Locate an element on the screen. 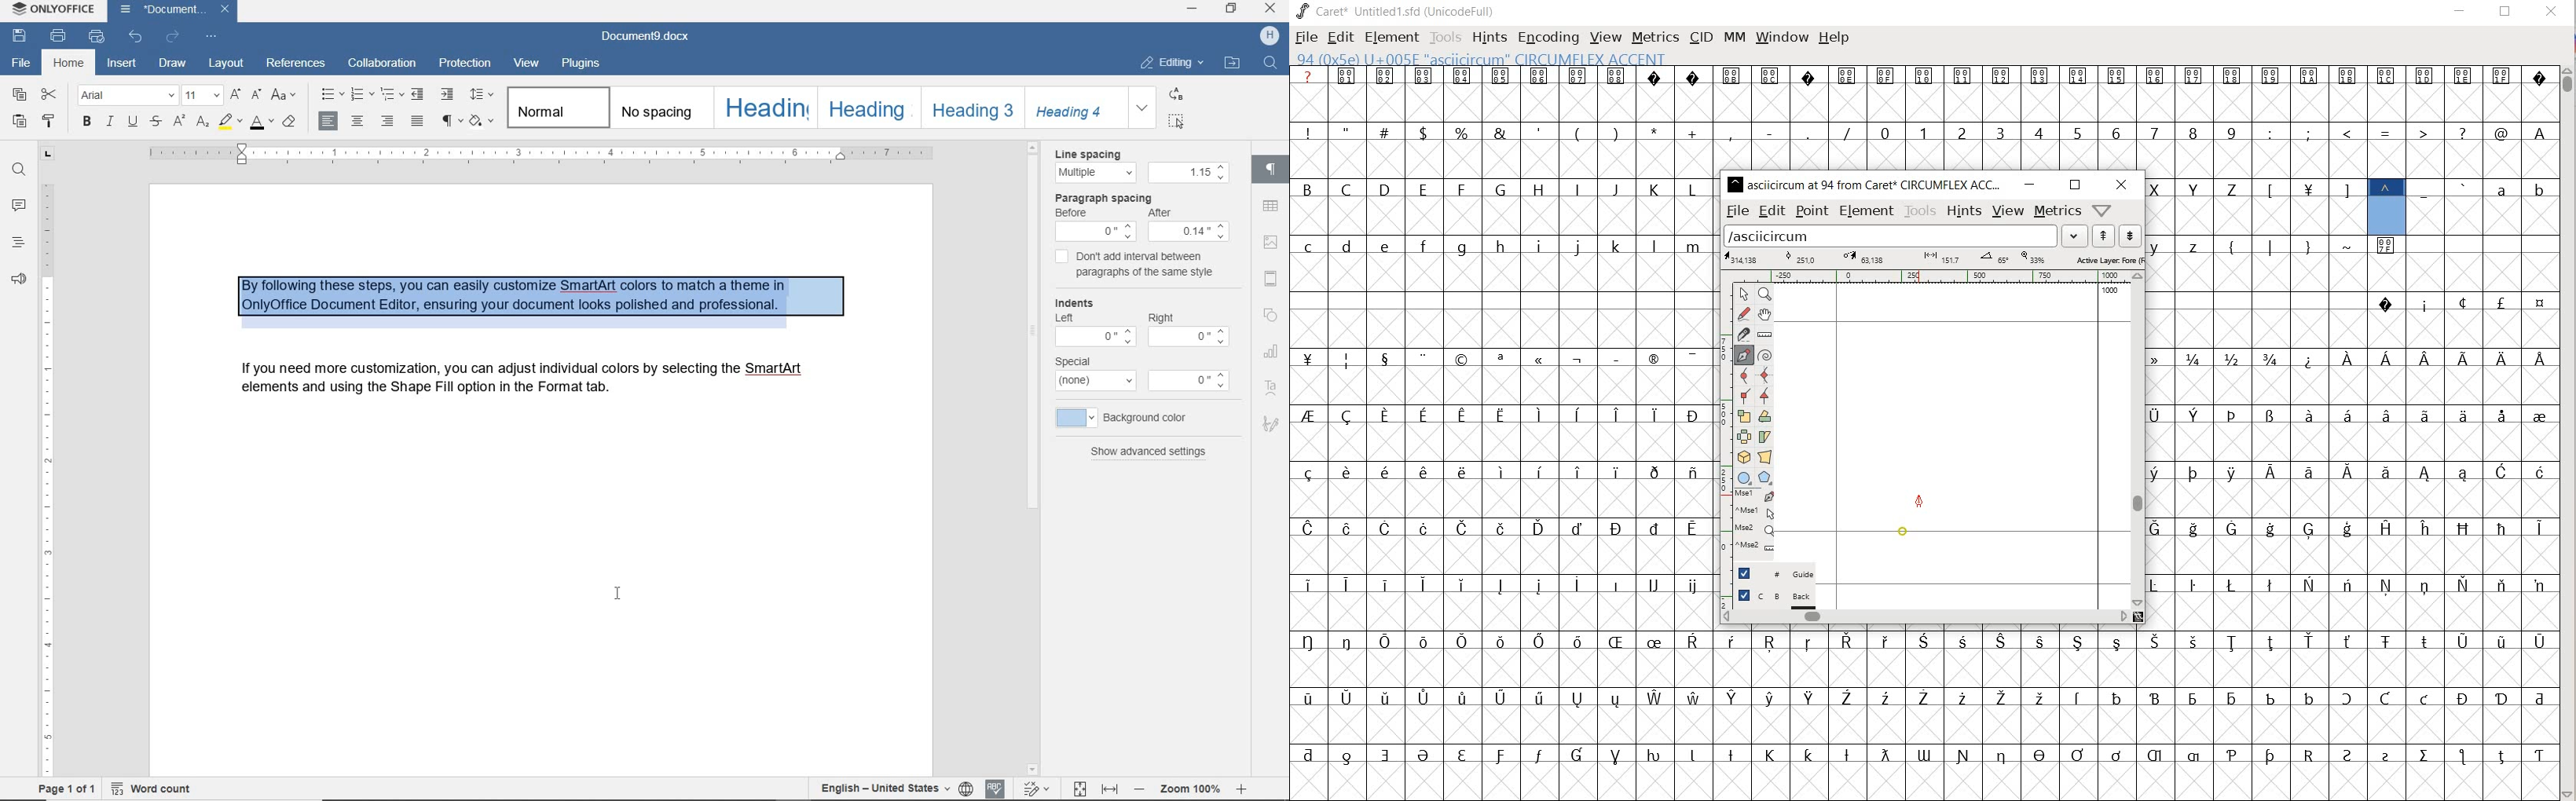 This screenshot has width=2576, height=812. normal is located at coordinates (557, 107).